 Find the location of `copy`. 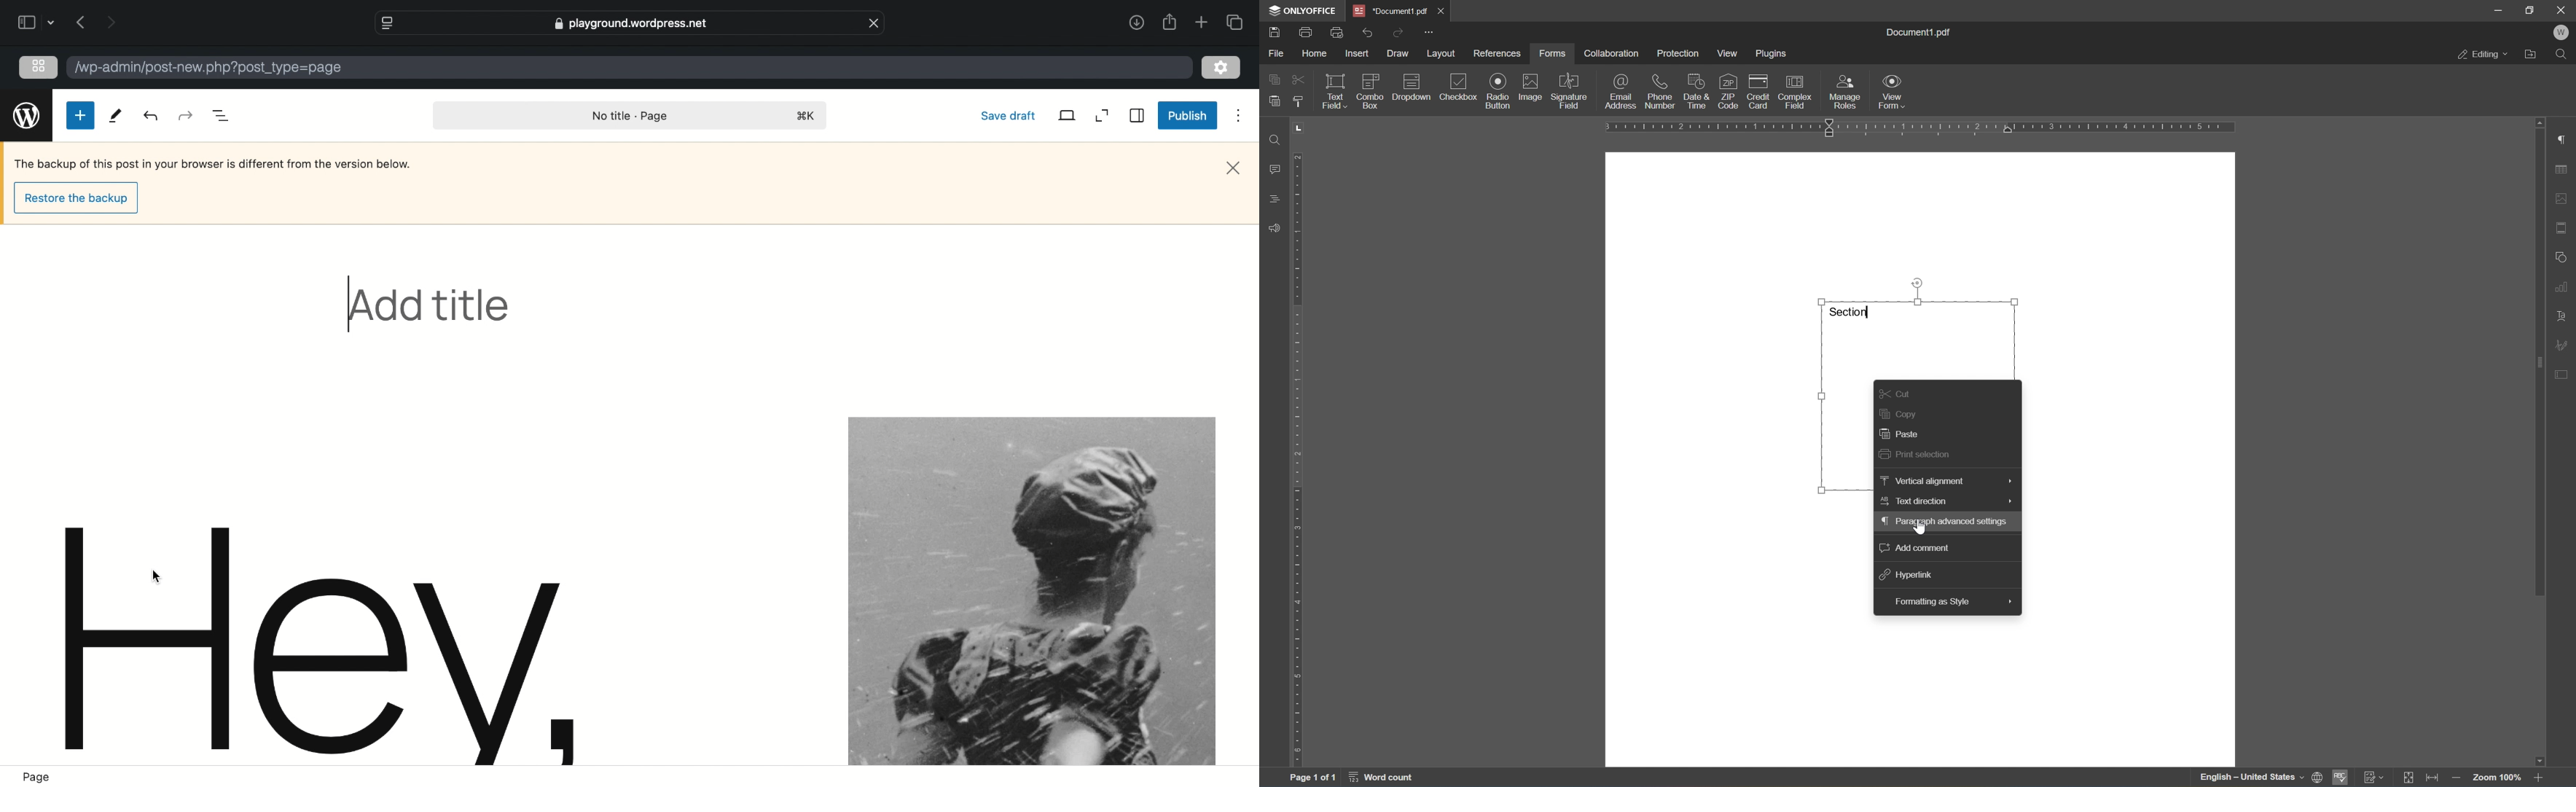

copy is located at coordinates (1899, 413).